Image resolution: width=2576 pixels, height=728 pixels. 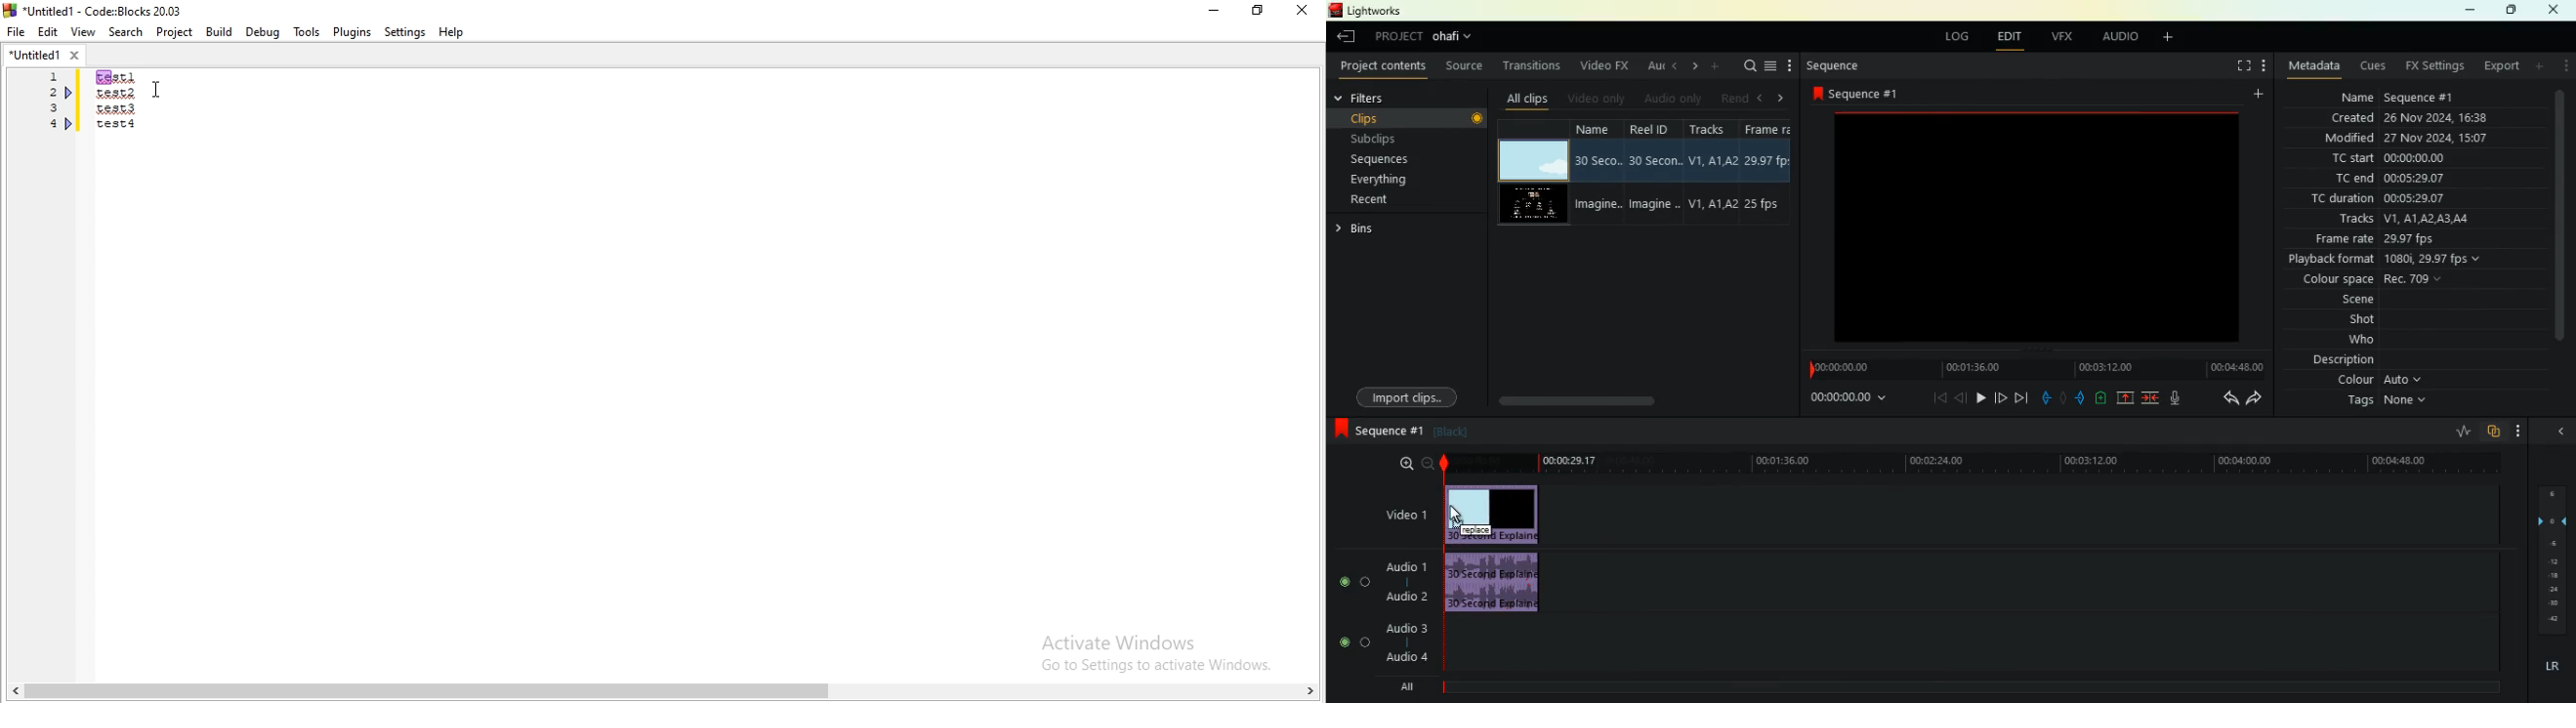 I want to click on untitled1, so click(x=45, y=53).